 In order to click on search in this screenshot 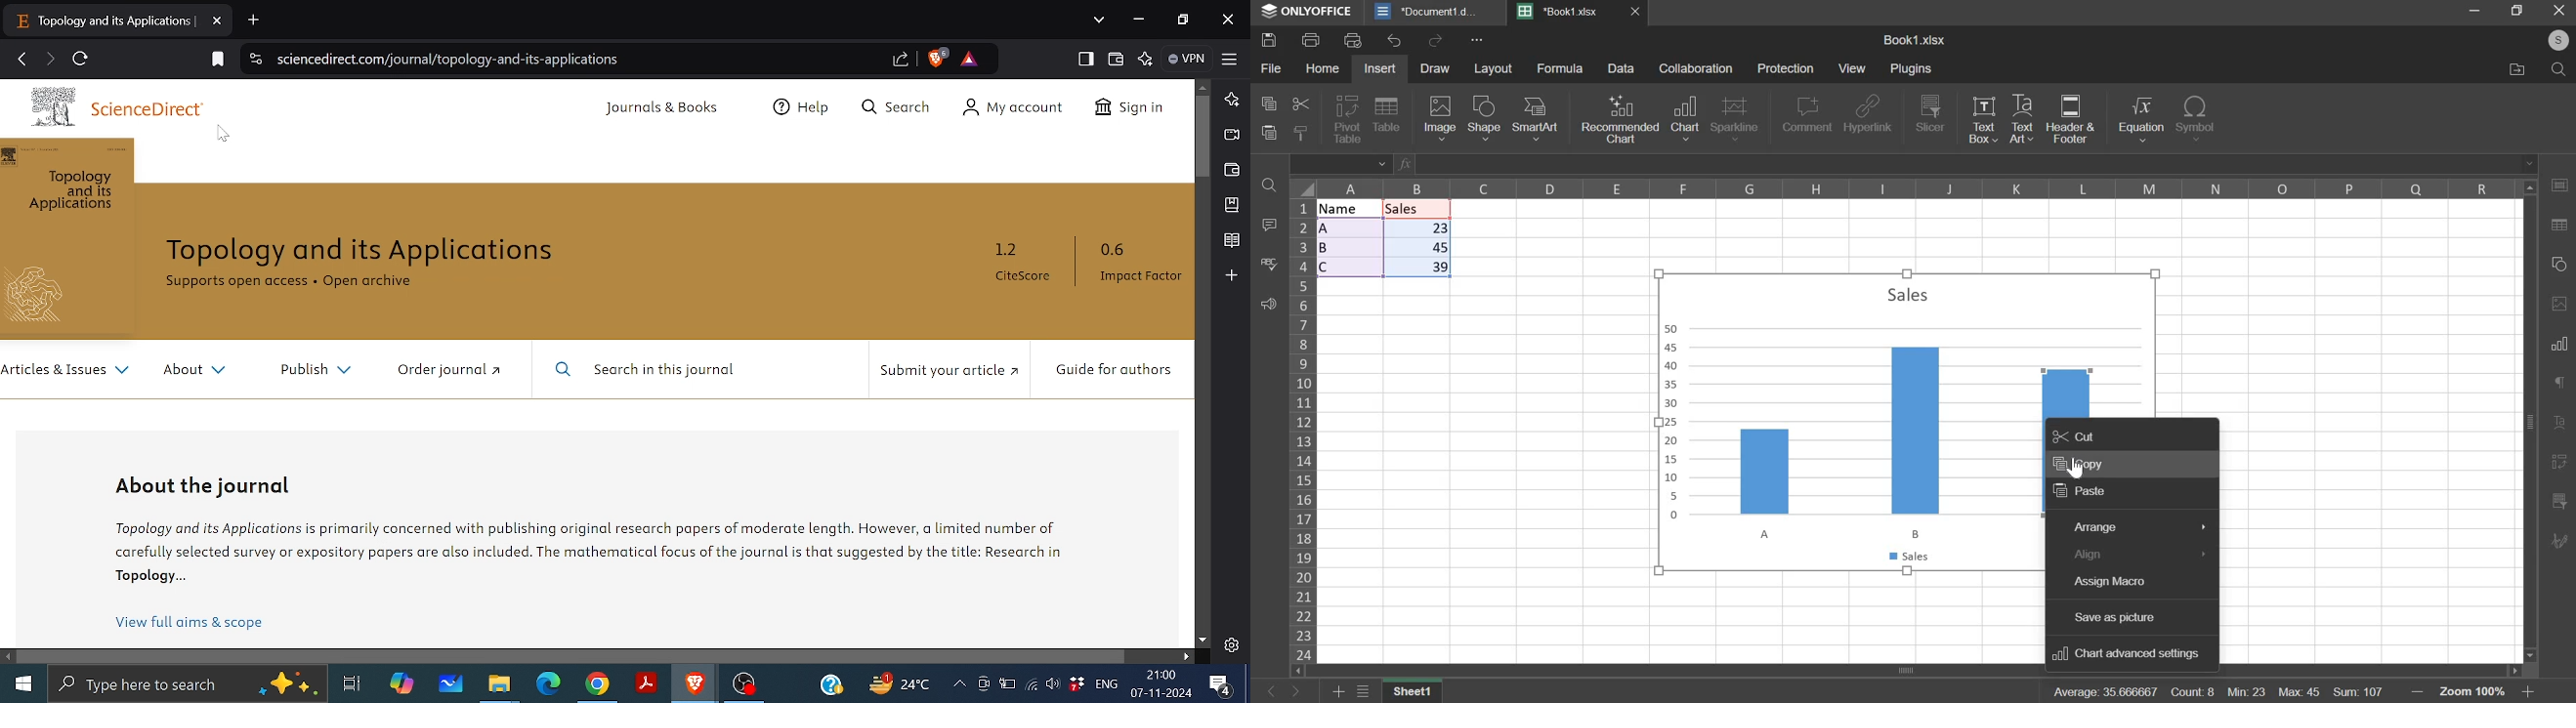, I will do `click(2559, 73)`.